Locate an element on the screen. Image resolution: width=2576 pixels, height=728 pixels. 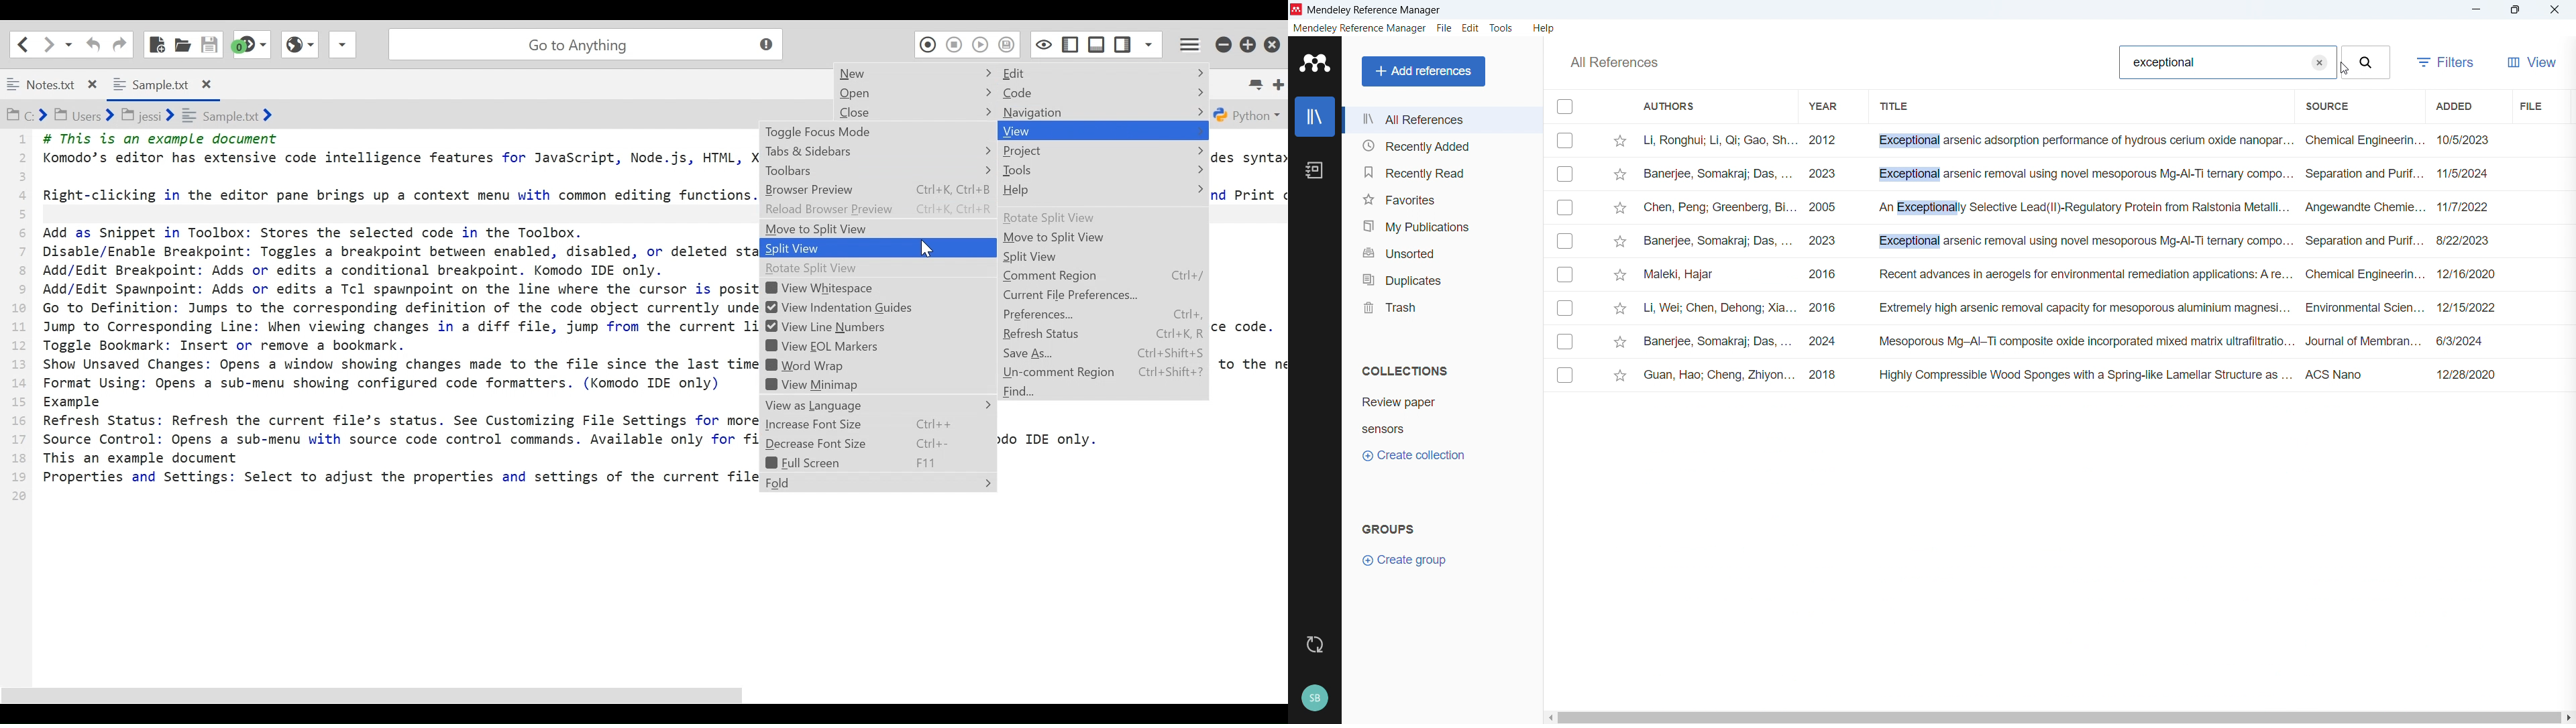
Restore is located at coordinates (1249, 45).